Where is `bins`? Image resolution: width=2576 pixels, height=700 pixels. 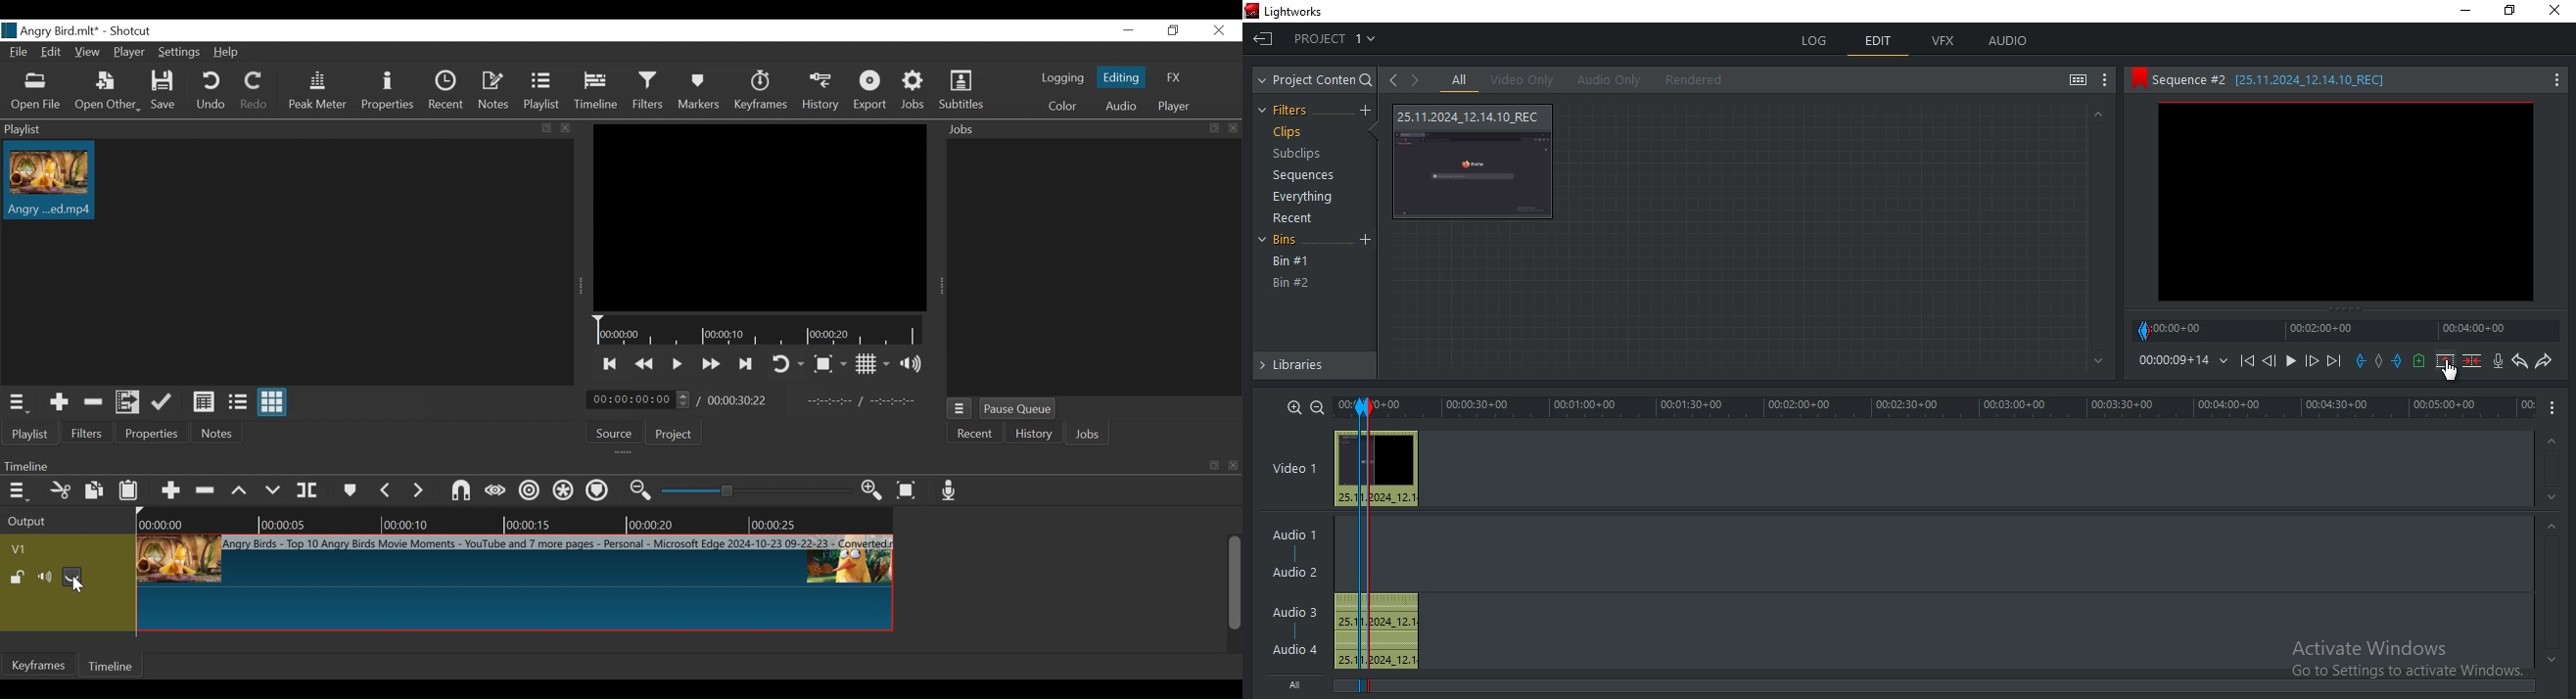 bins is located at coordinates (1290, 242).